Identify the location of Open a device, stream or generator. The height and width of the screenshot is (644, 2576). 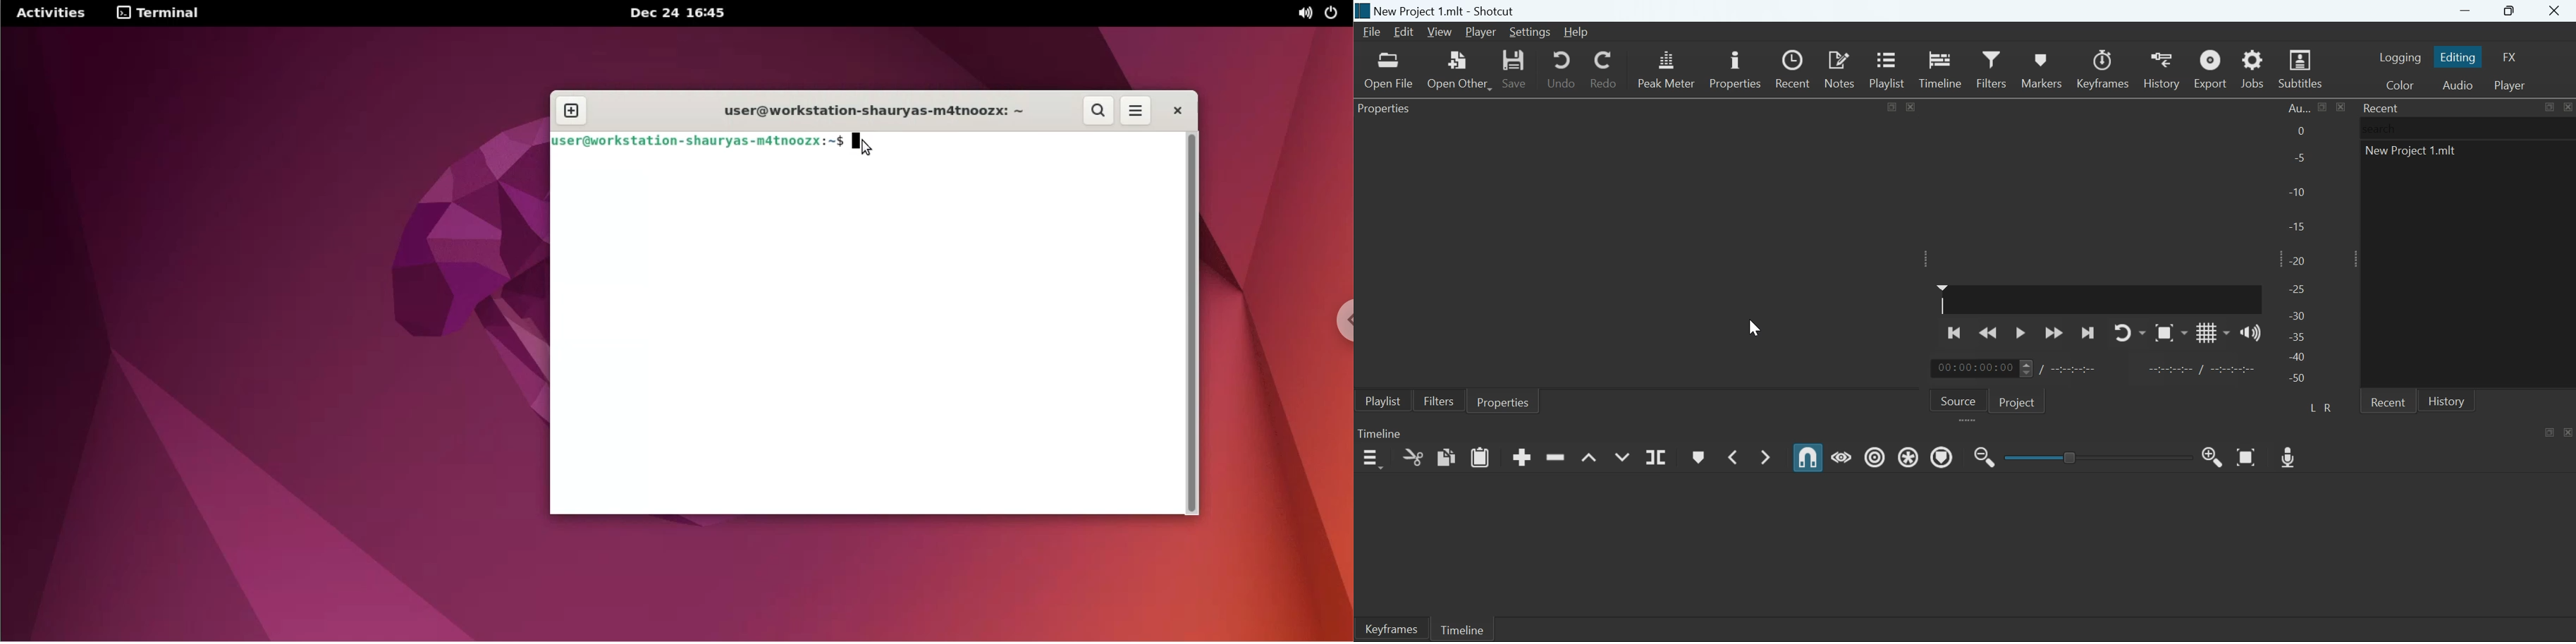
(1459, 70).